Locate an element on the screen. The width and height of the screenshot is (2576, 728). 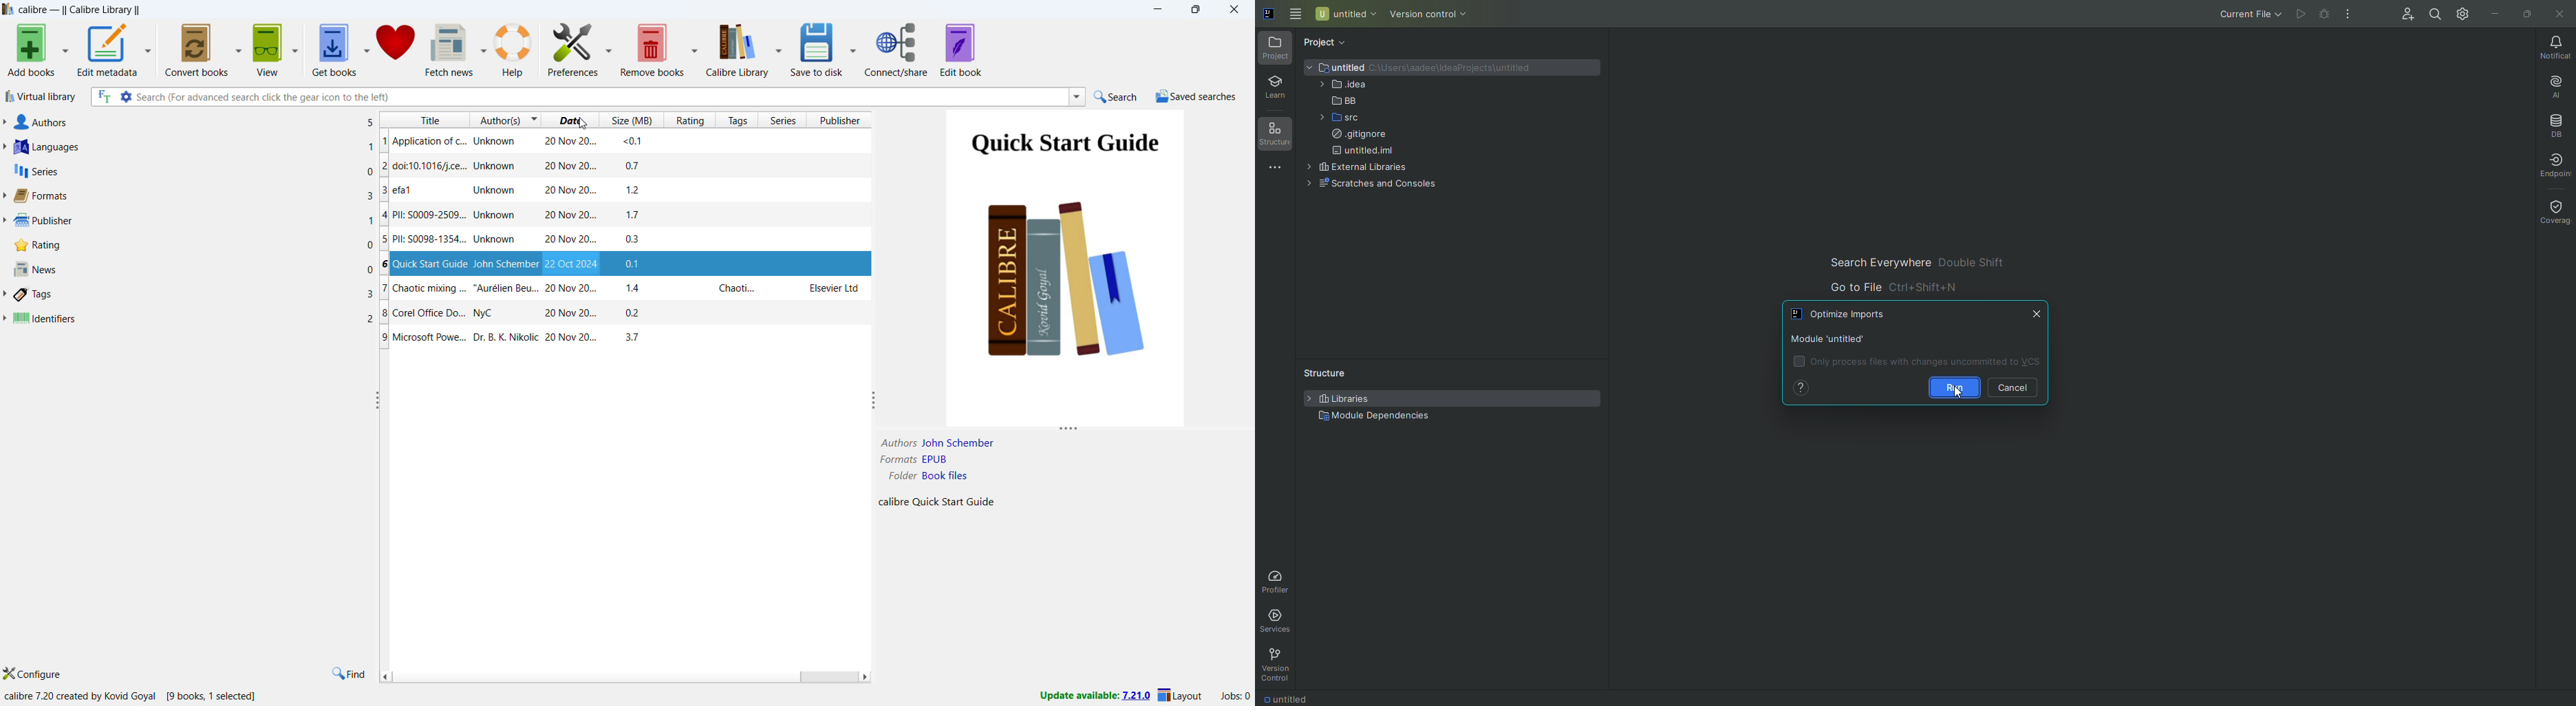
20 Nov 20.. is located at coordinates (570, 337).